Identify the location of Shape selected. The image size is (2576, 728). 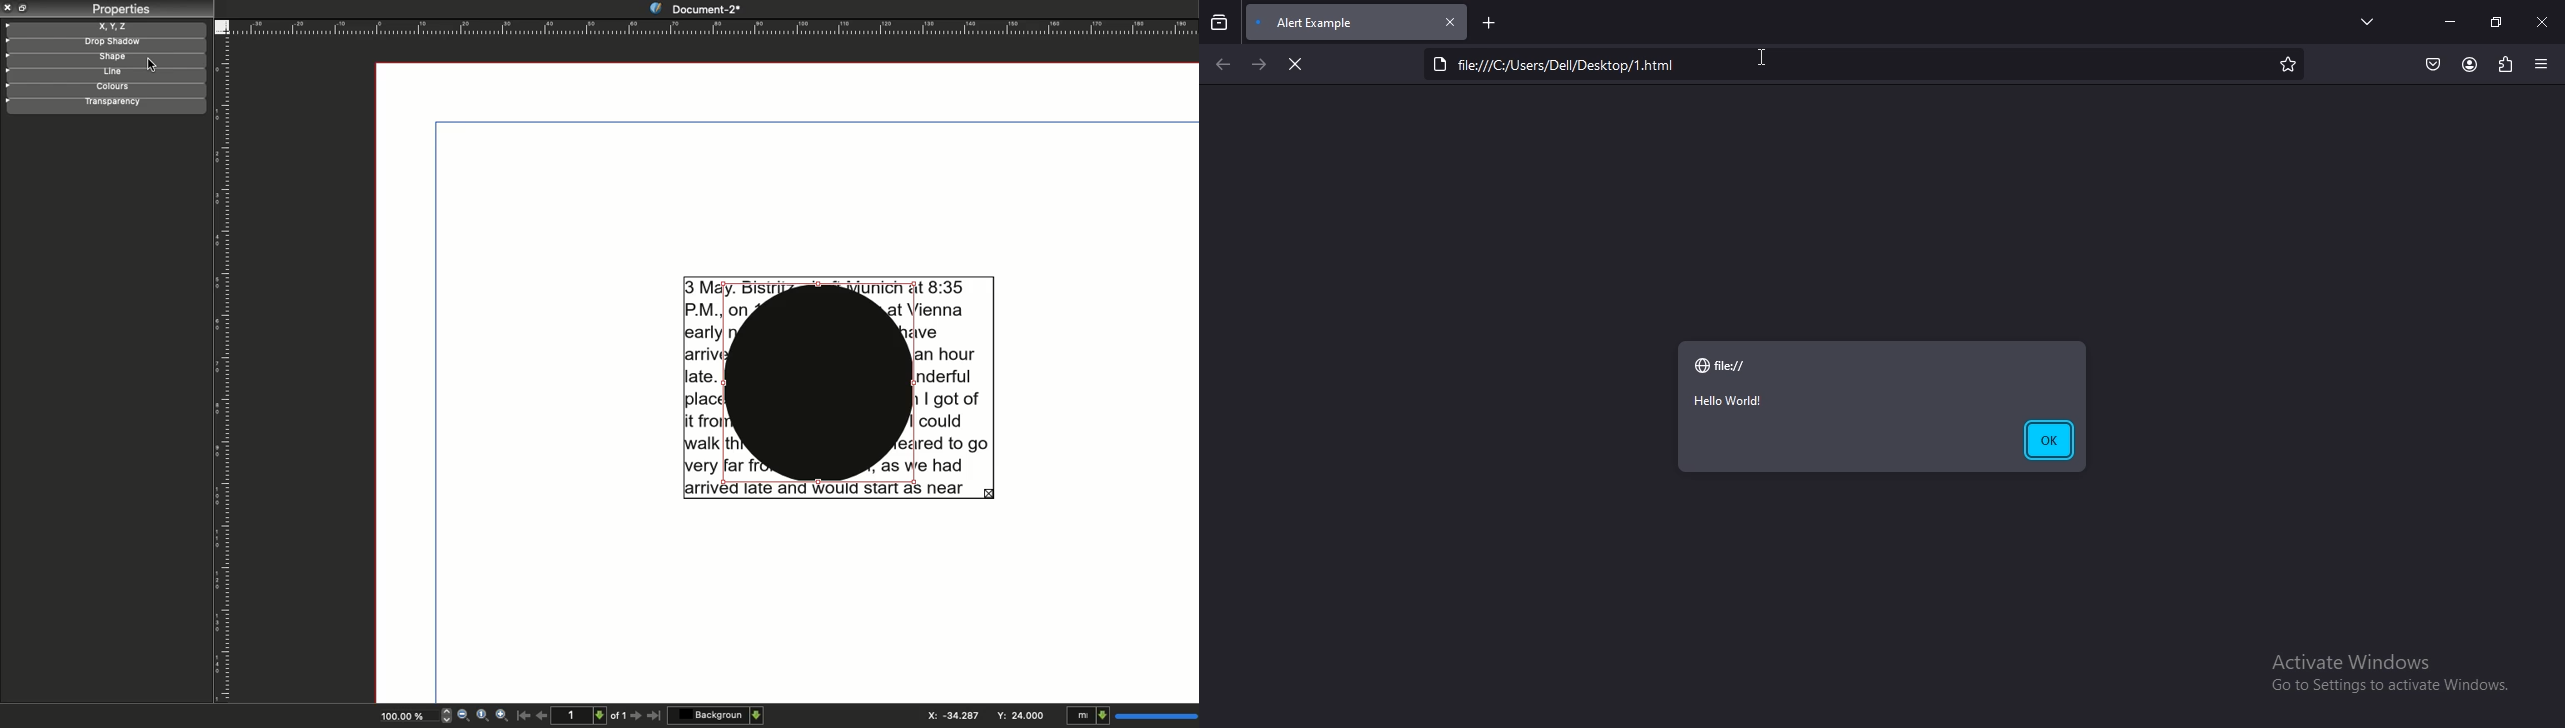
(820, 386).